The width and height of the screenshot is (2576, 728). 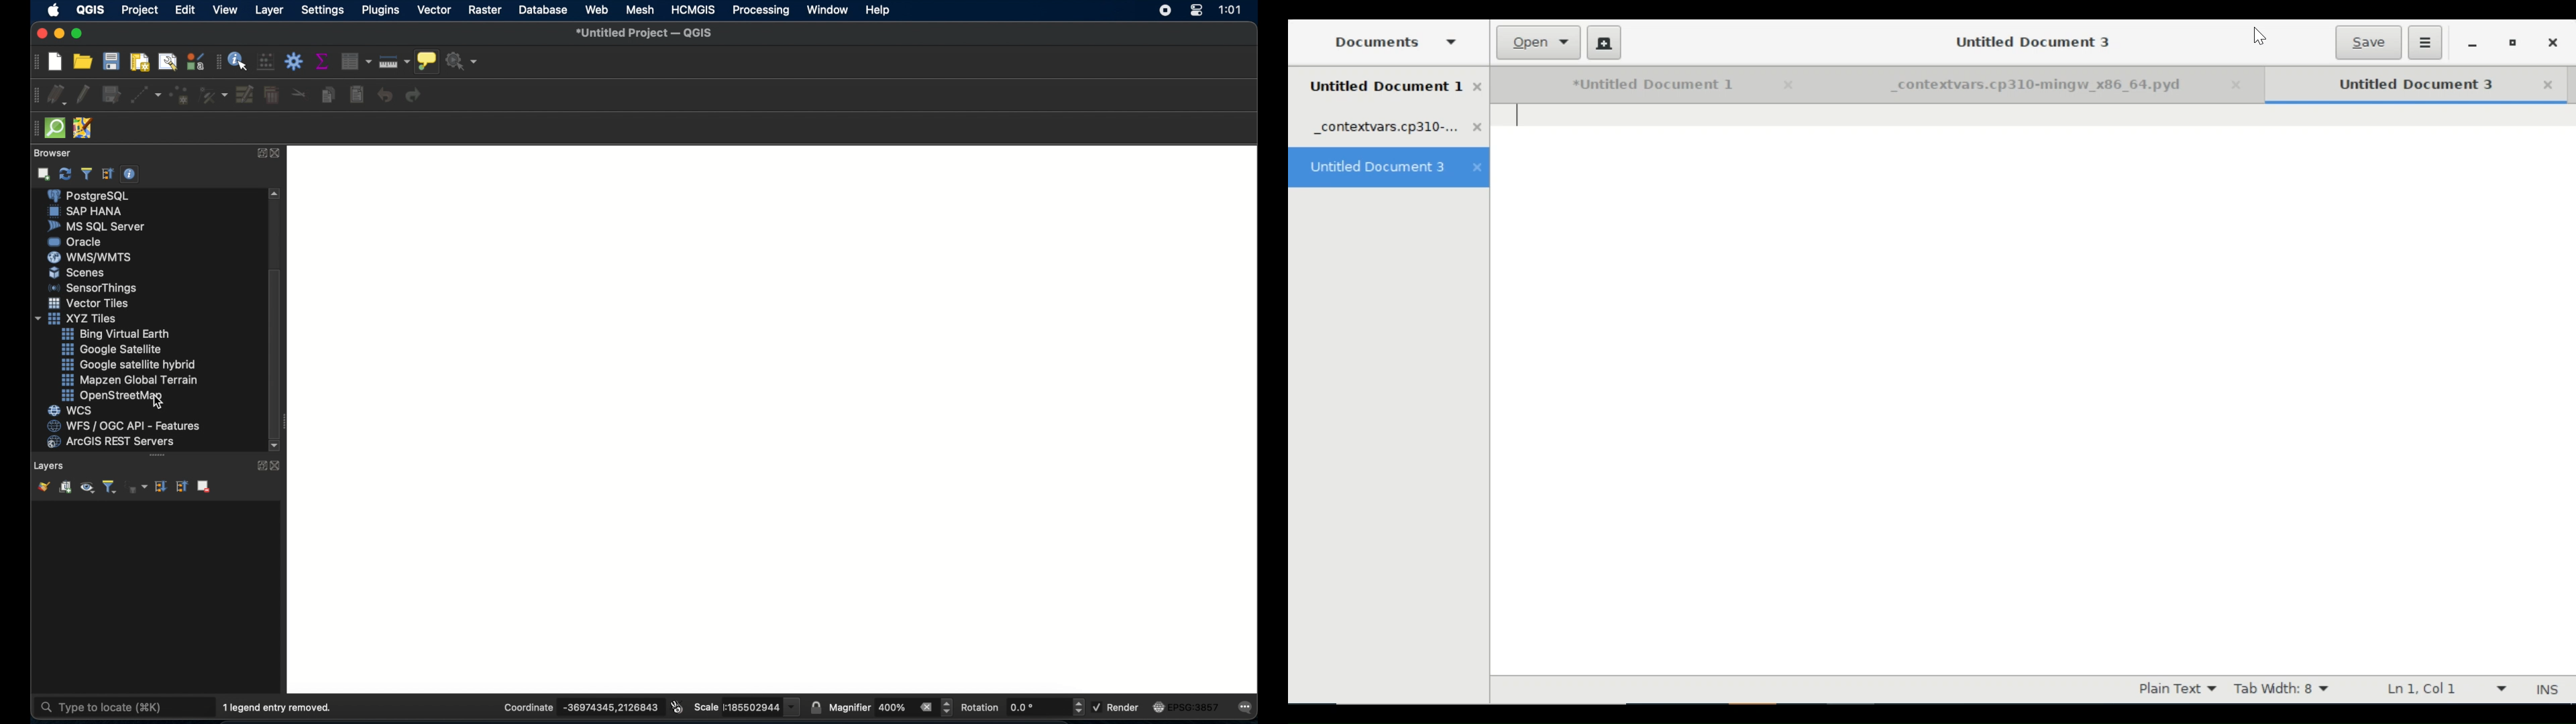 What do you see at coordinates (89, 303) in the screenshot?
I see `vector. tiles` at bounding box center [89, 303].